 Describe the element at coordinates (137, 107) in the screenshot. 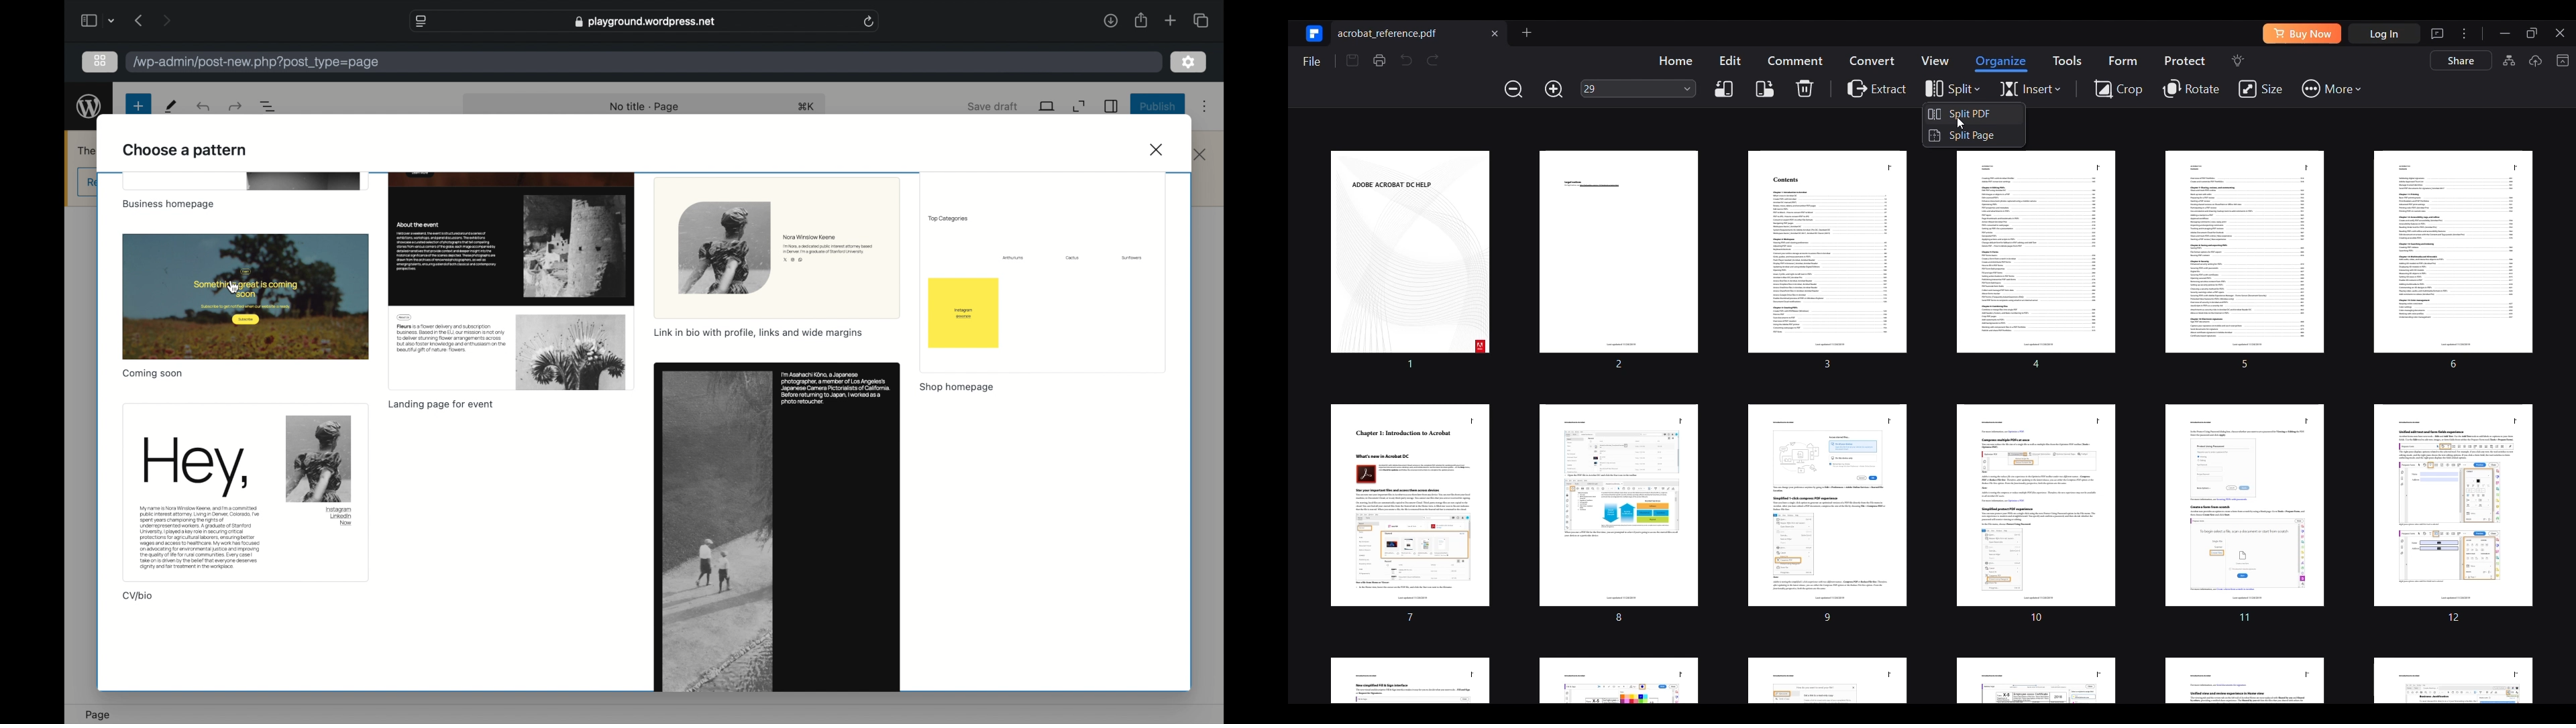

I see `new` at that location.